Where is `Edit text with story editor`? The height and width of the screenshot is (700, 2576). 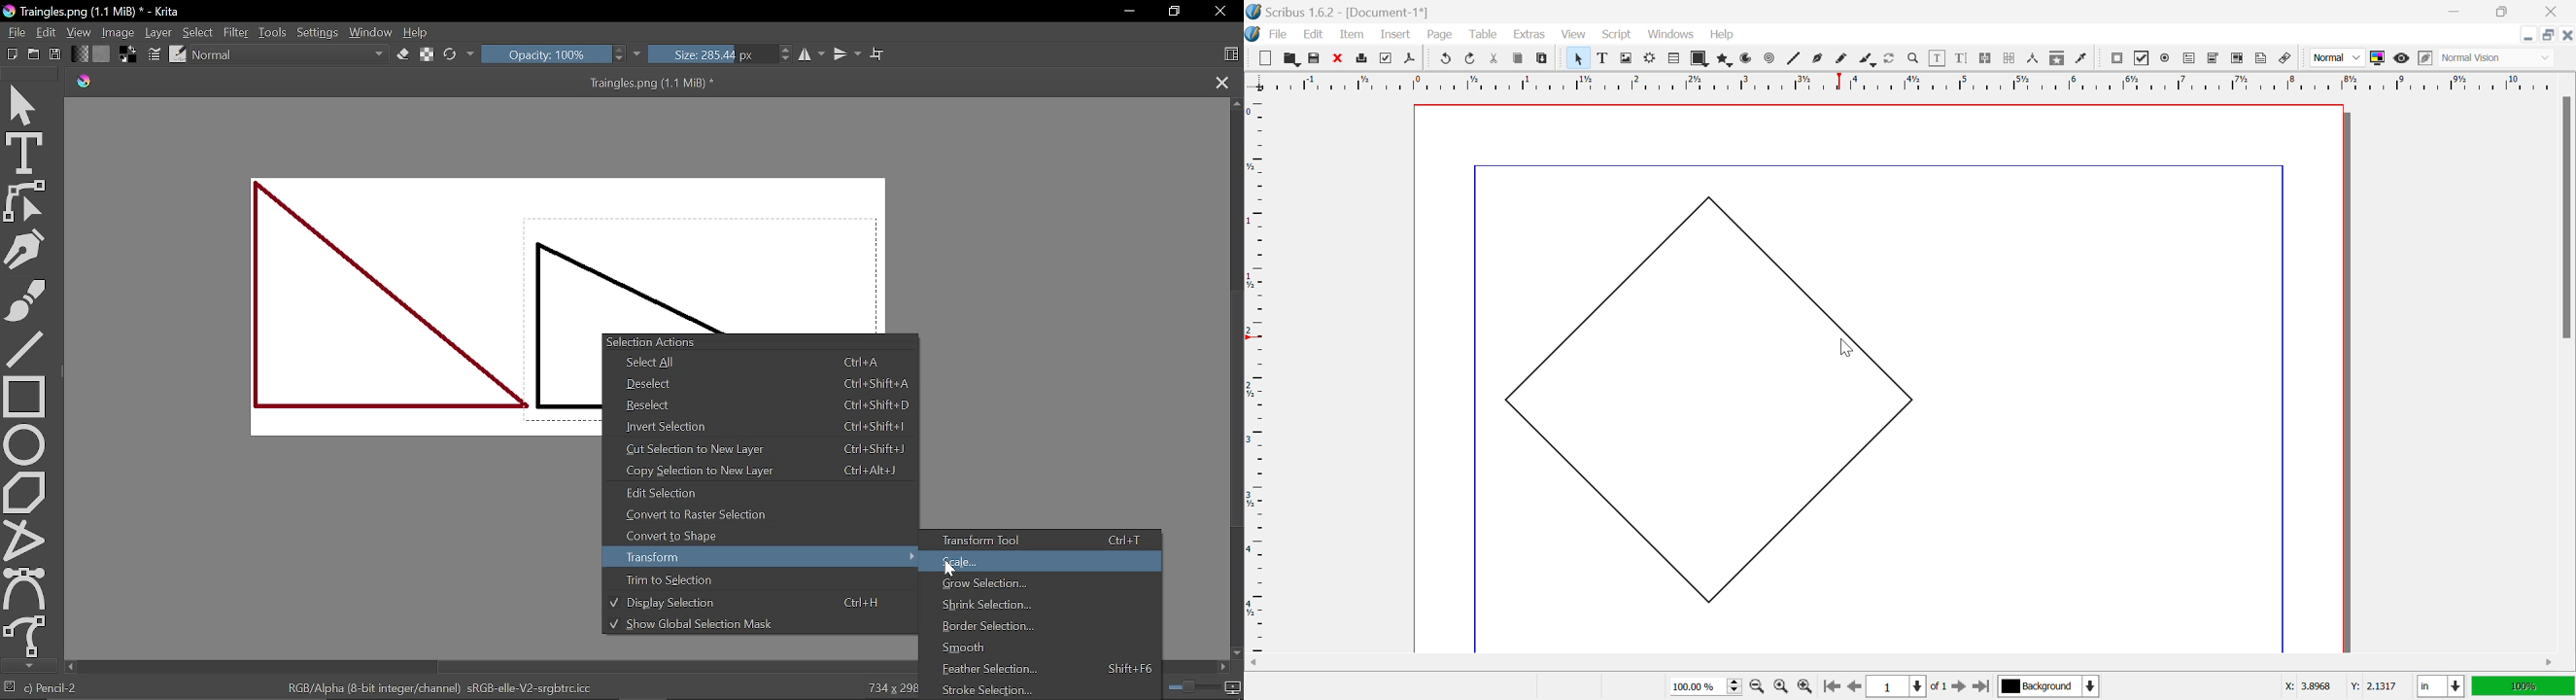 Edit text with story editor is located at coordinates (1961, 58).